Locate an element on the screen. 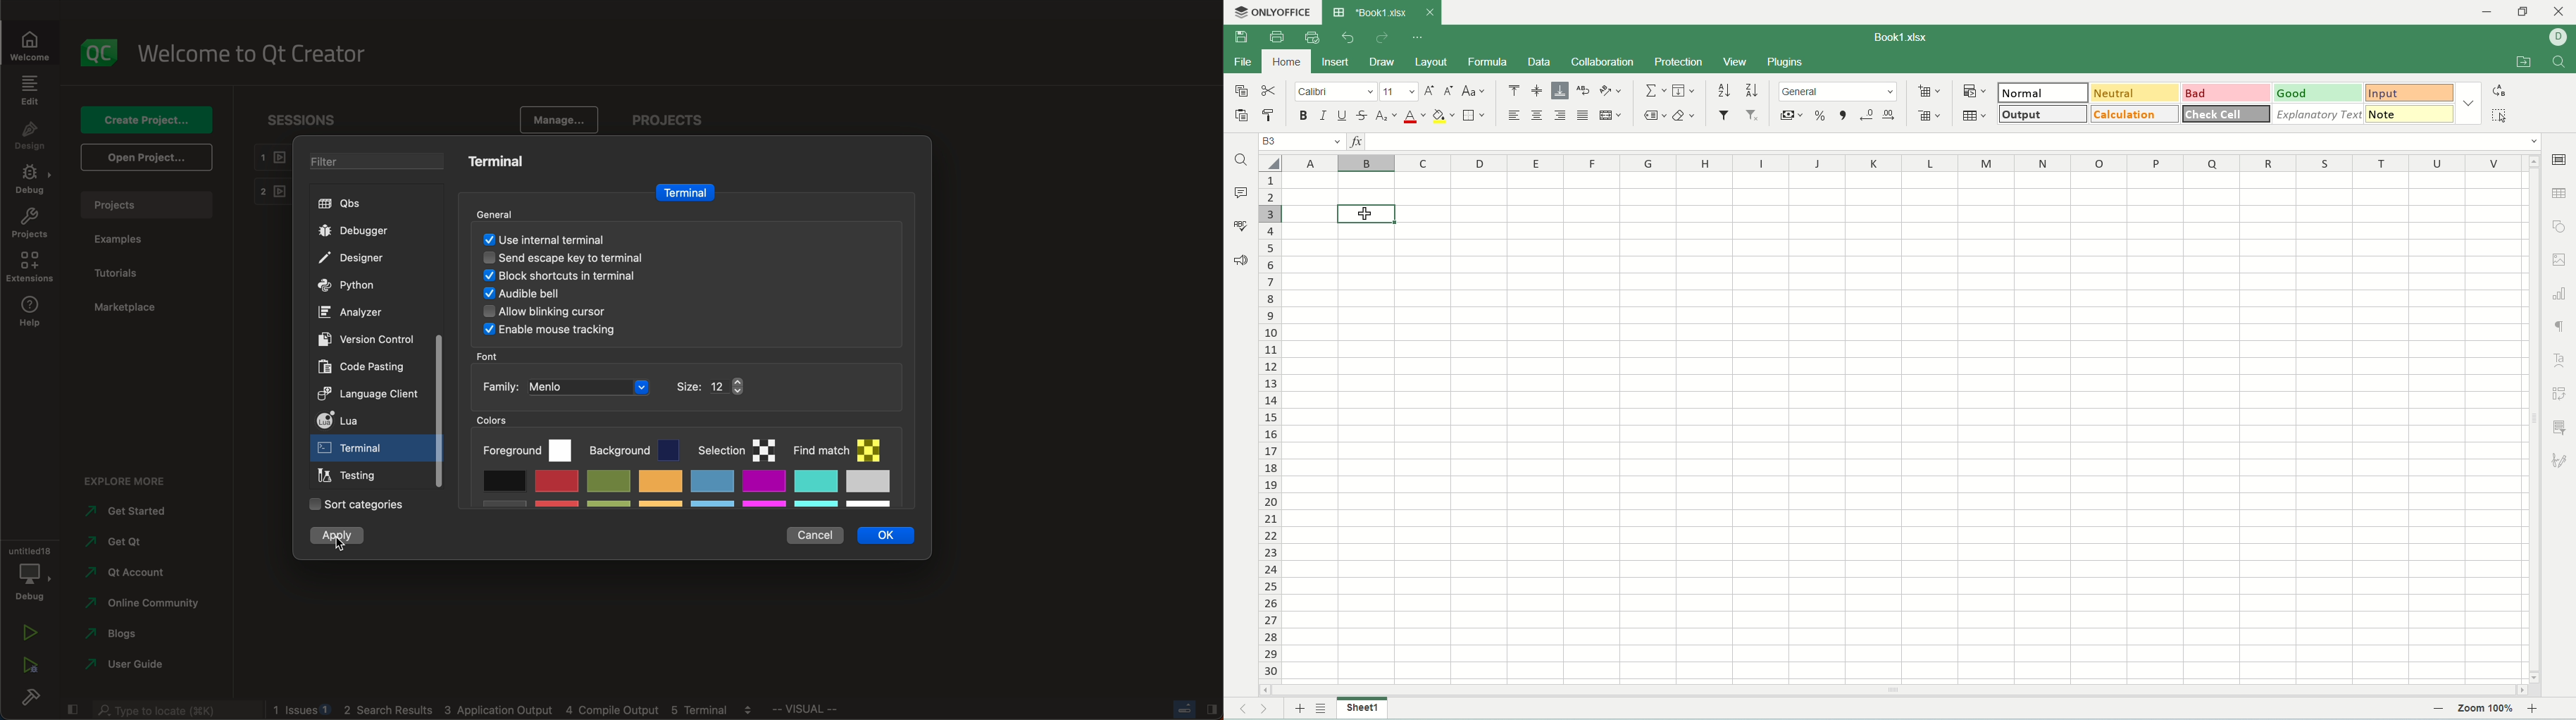 The height and width of the screenshot is (728, 2576). summation is located at coordinates (1654, 90).